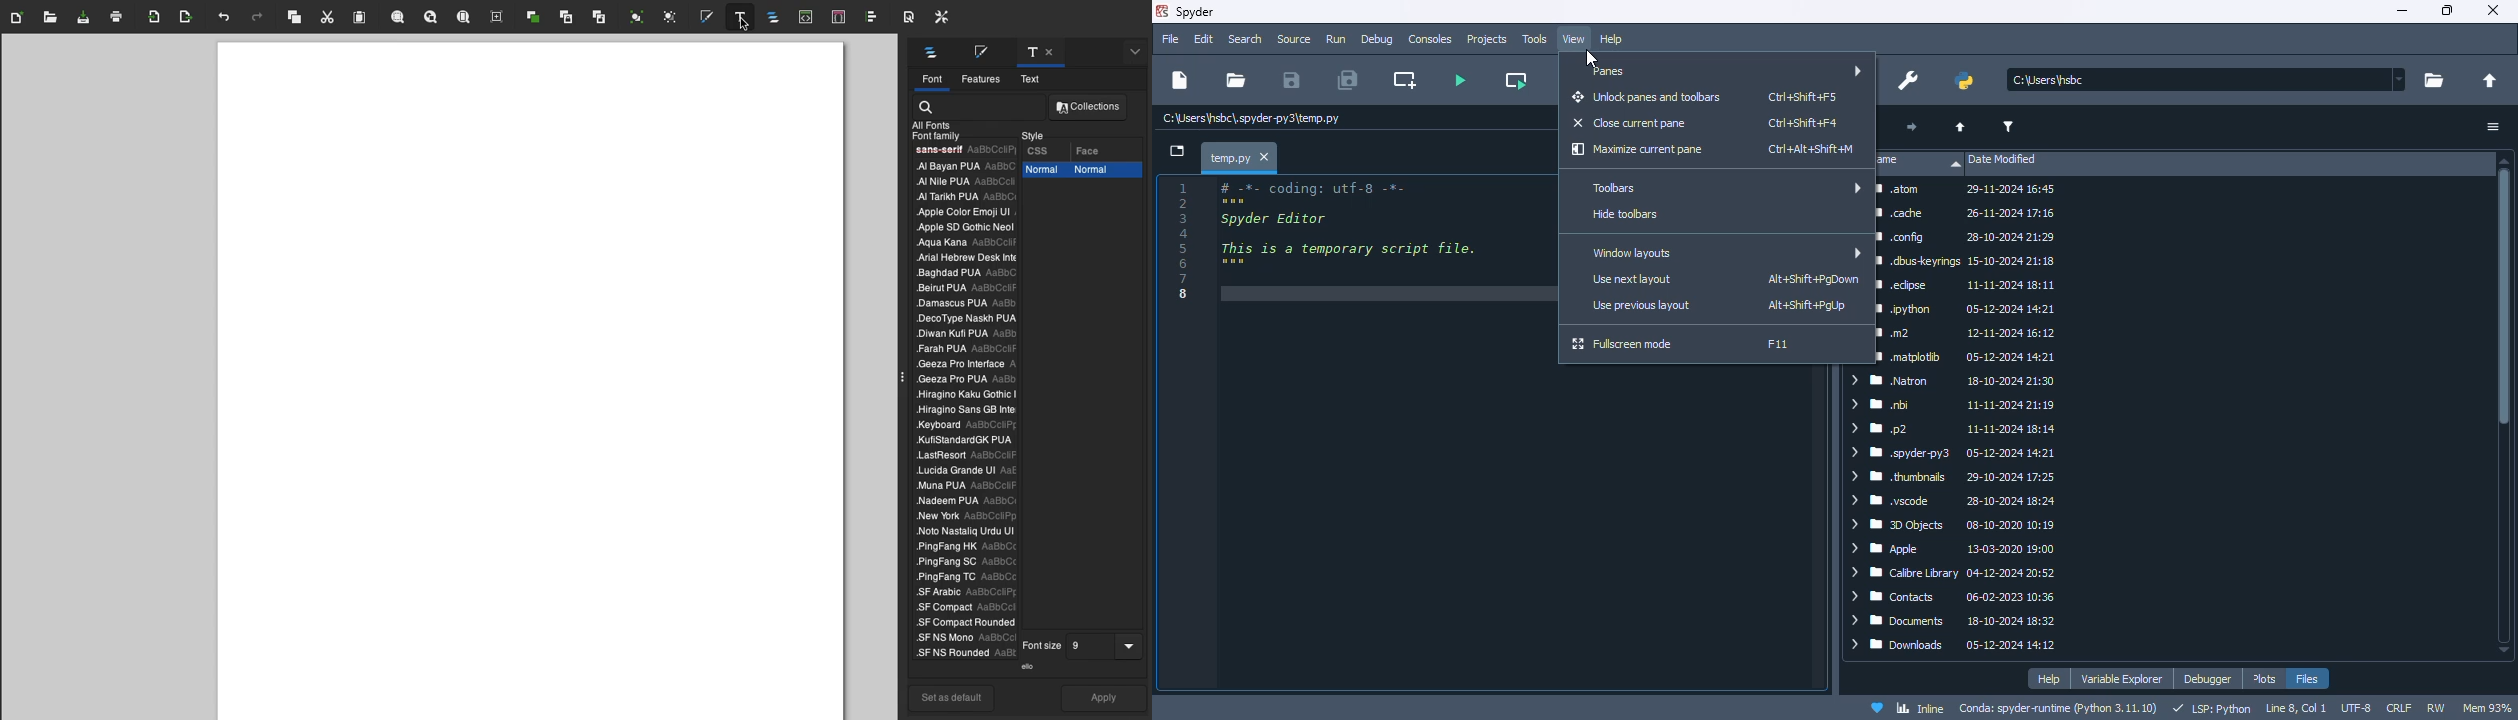 This screenshot has width=2520, height=728. What do you see at coordinates (934, 136) in the screenshot?
I see `Font family` at bounding box center [934, 136].